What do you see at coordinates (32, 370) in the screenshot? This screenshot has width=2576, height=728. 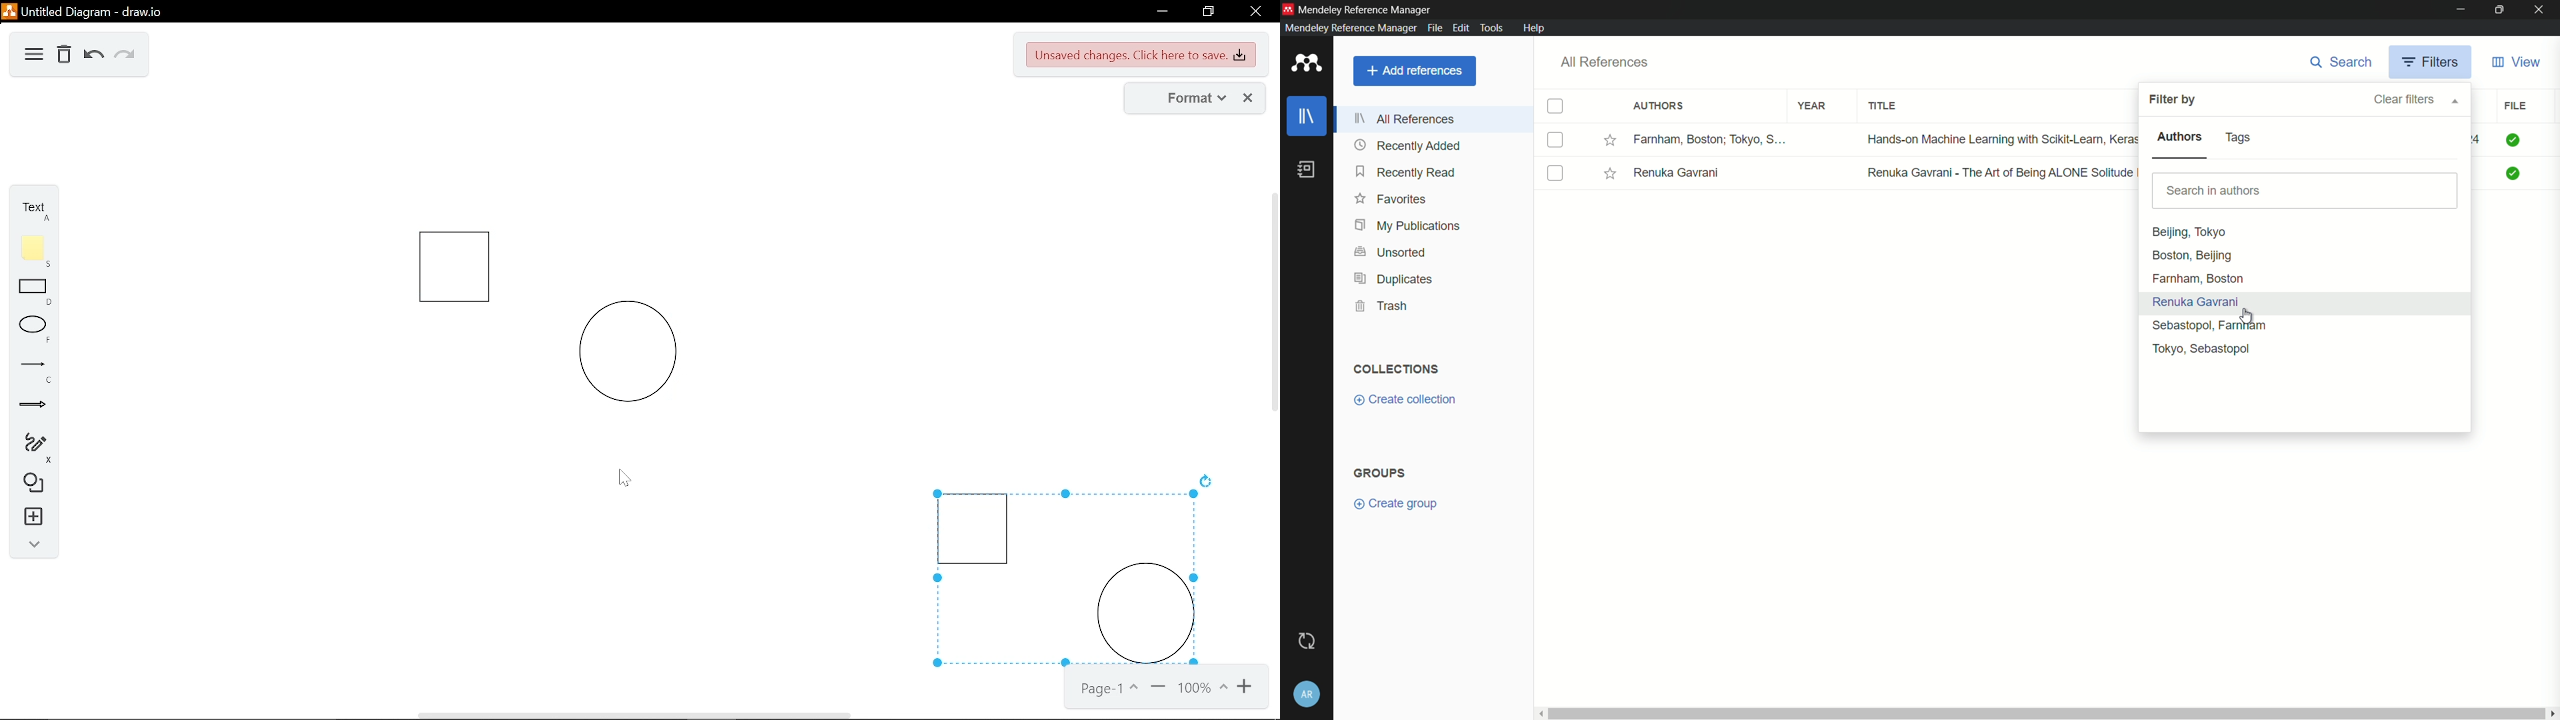 I see `line` at bounding box center [32, 370].